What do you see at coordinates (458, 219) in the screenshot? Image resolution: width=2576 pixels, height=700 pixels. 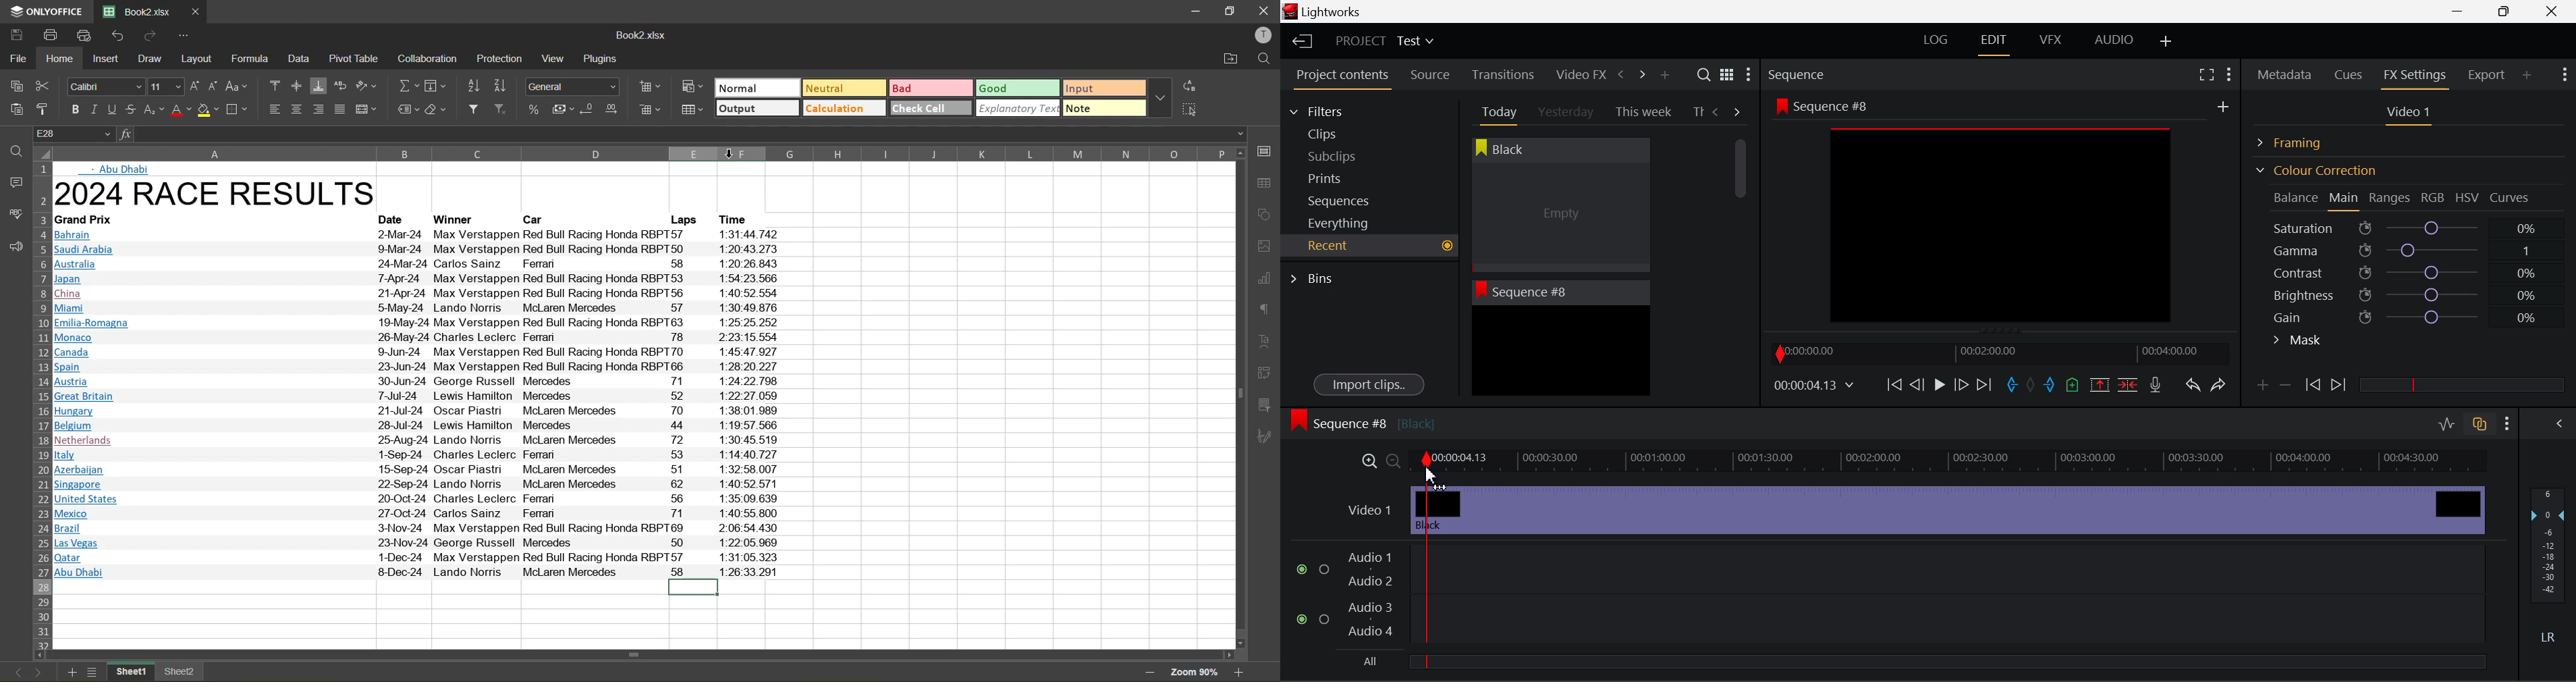 I see `Winner` at bounding box center [458, 219].